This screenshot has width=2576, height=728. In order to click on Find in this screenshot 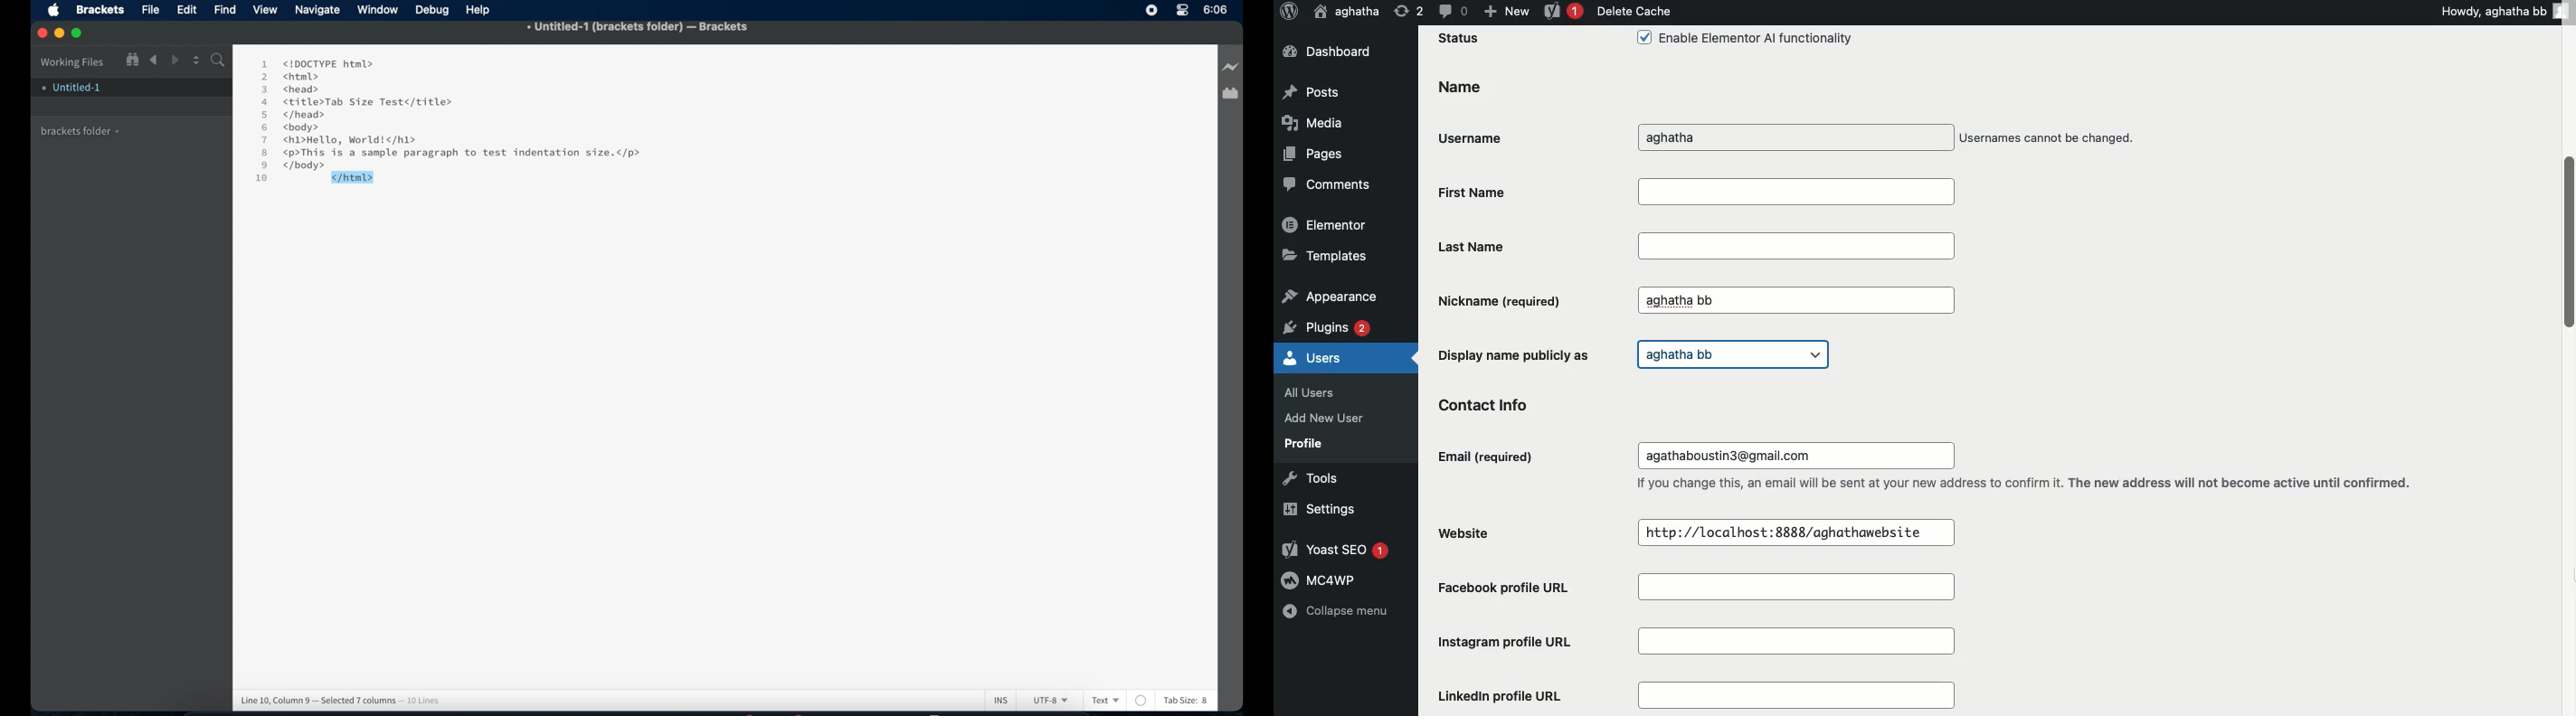, I will do `click(217, 62)`.